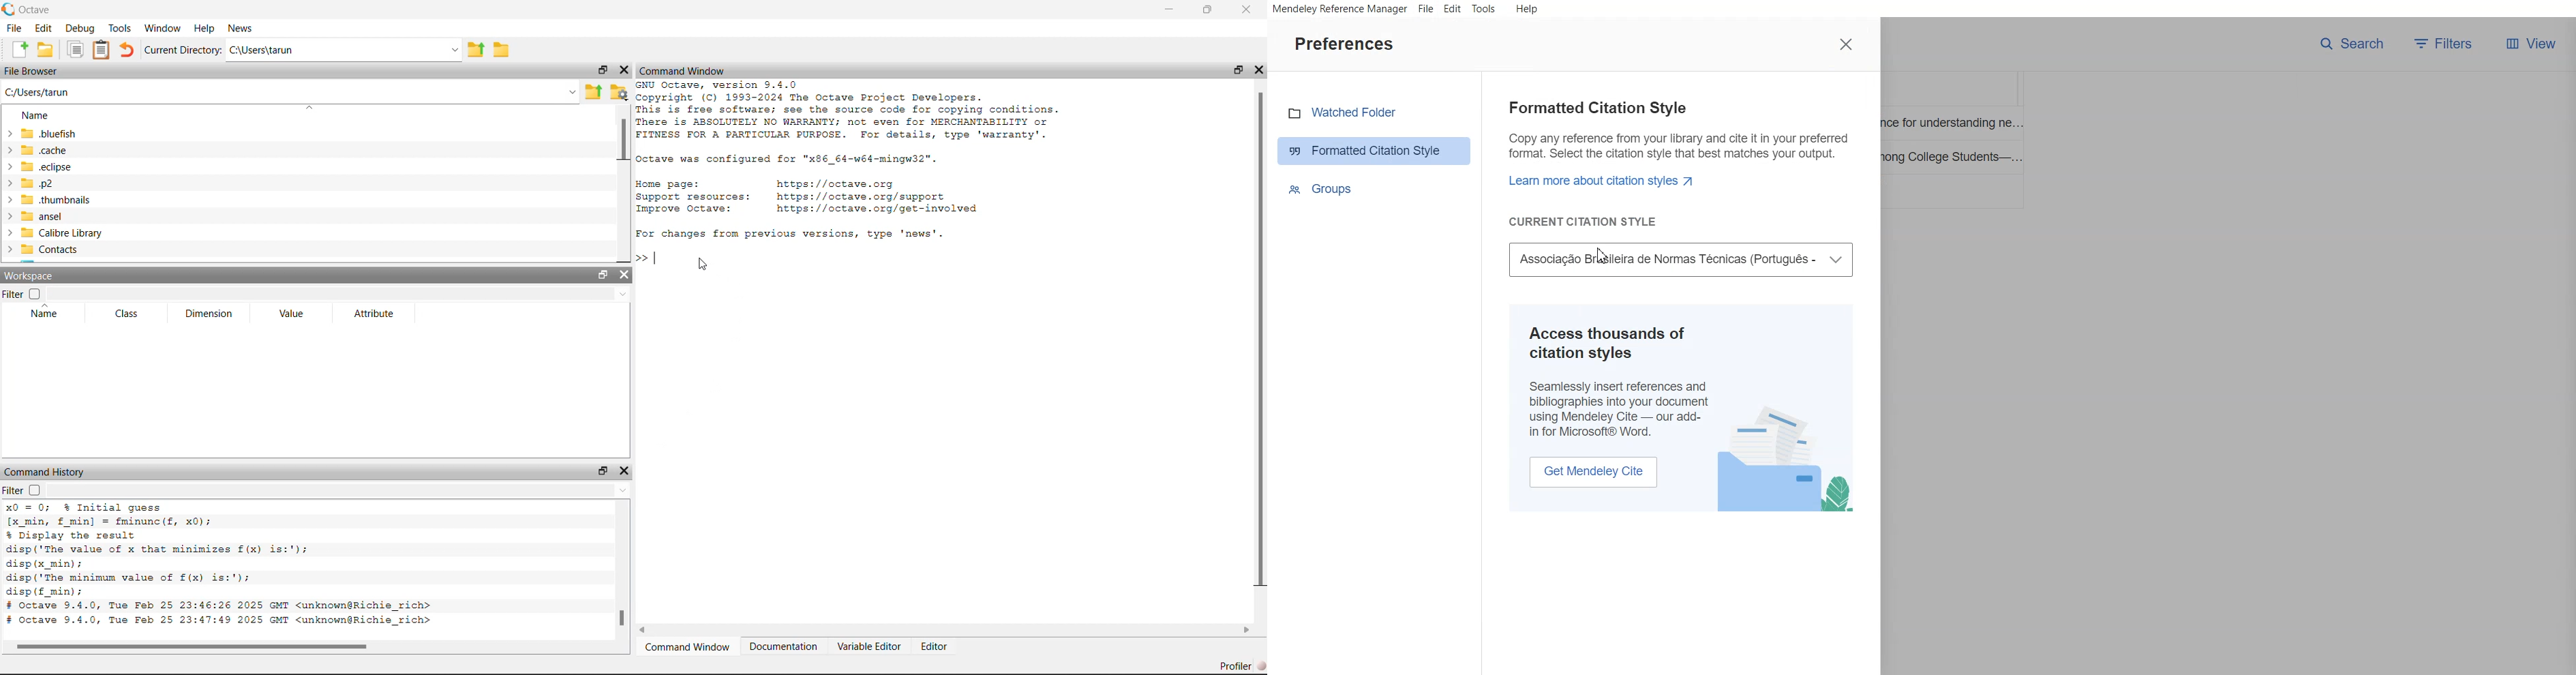 The image size is (2576, 700). Describe the element at coordinates (1245, 12) in the screenshot. I see `Close` at that location.